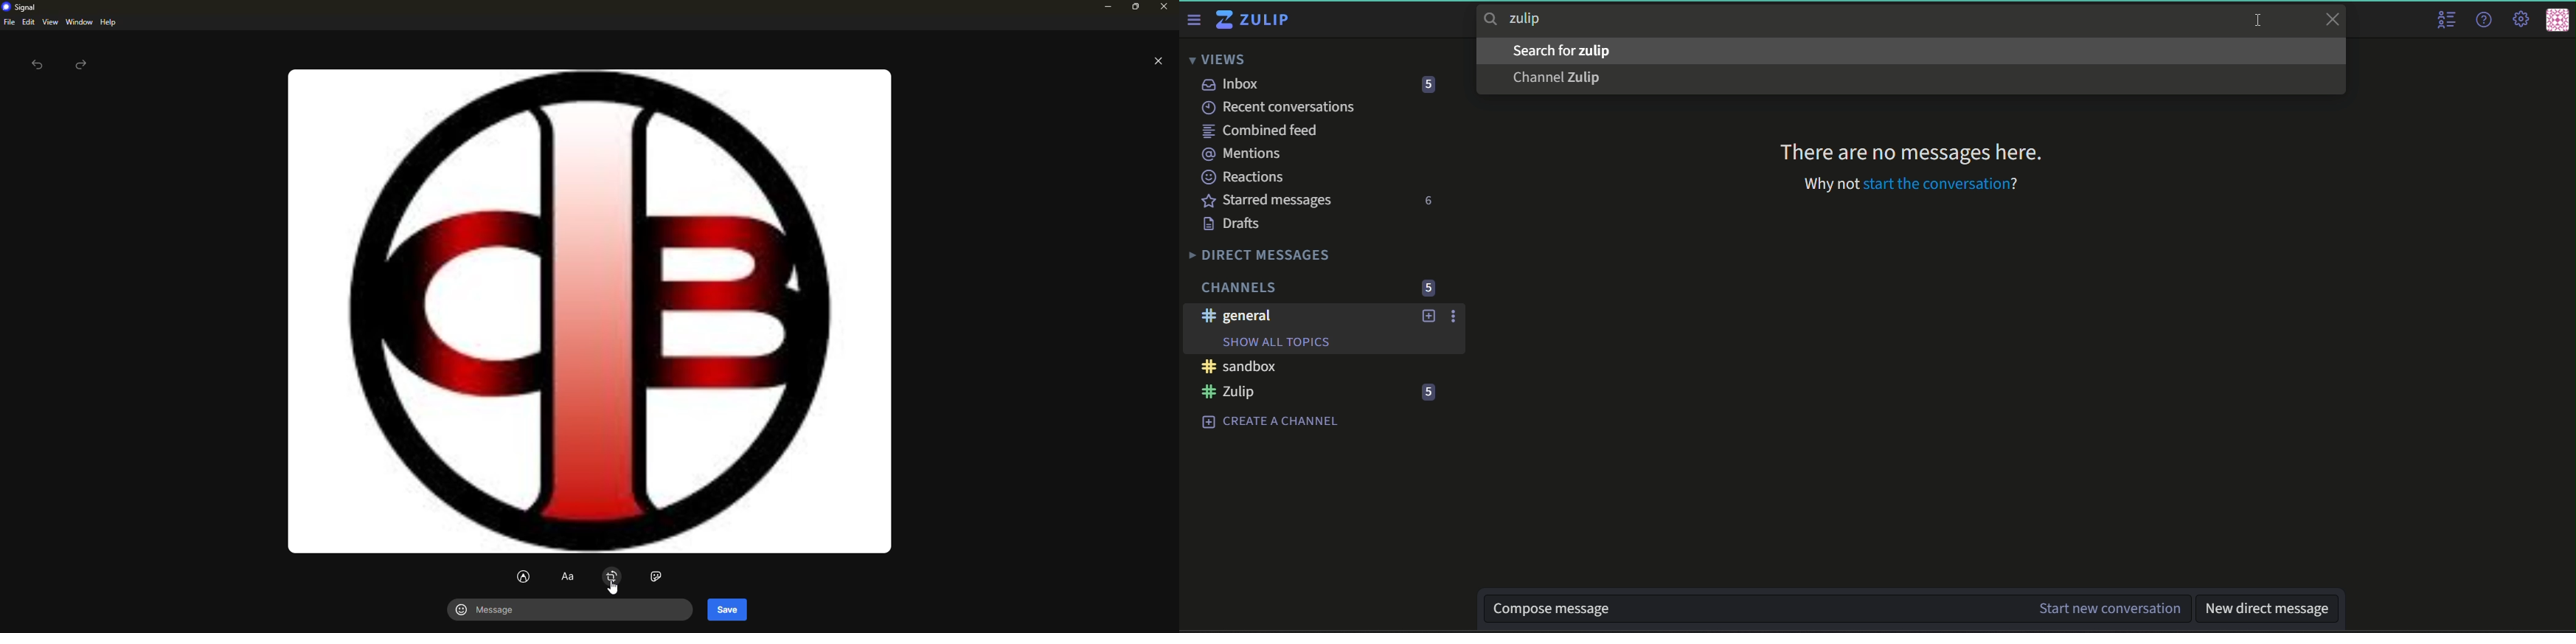 The image size is (2576, 644). I want to click on text, so click(566, 577).